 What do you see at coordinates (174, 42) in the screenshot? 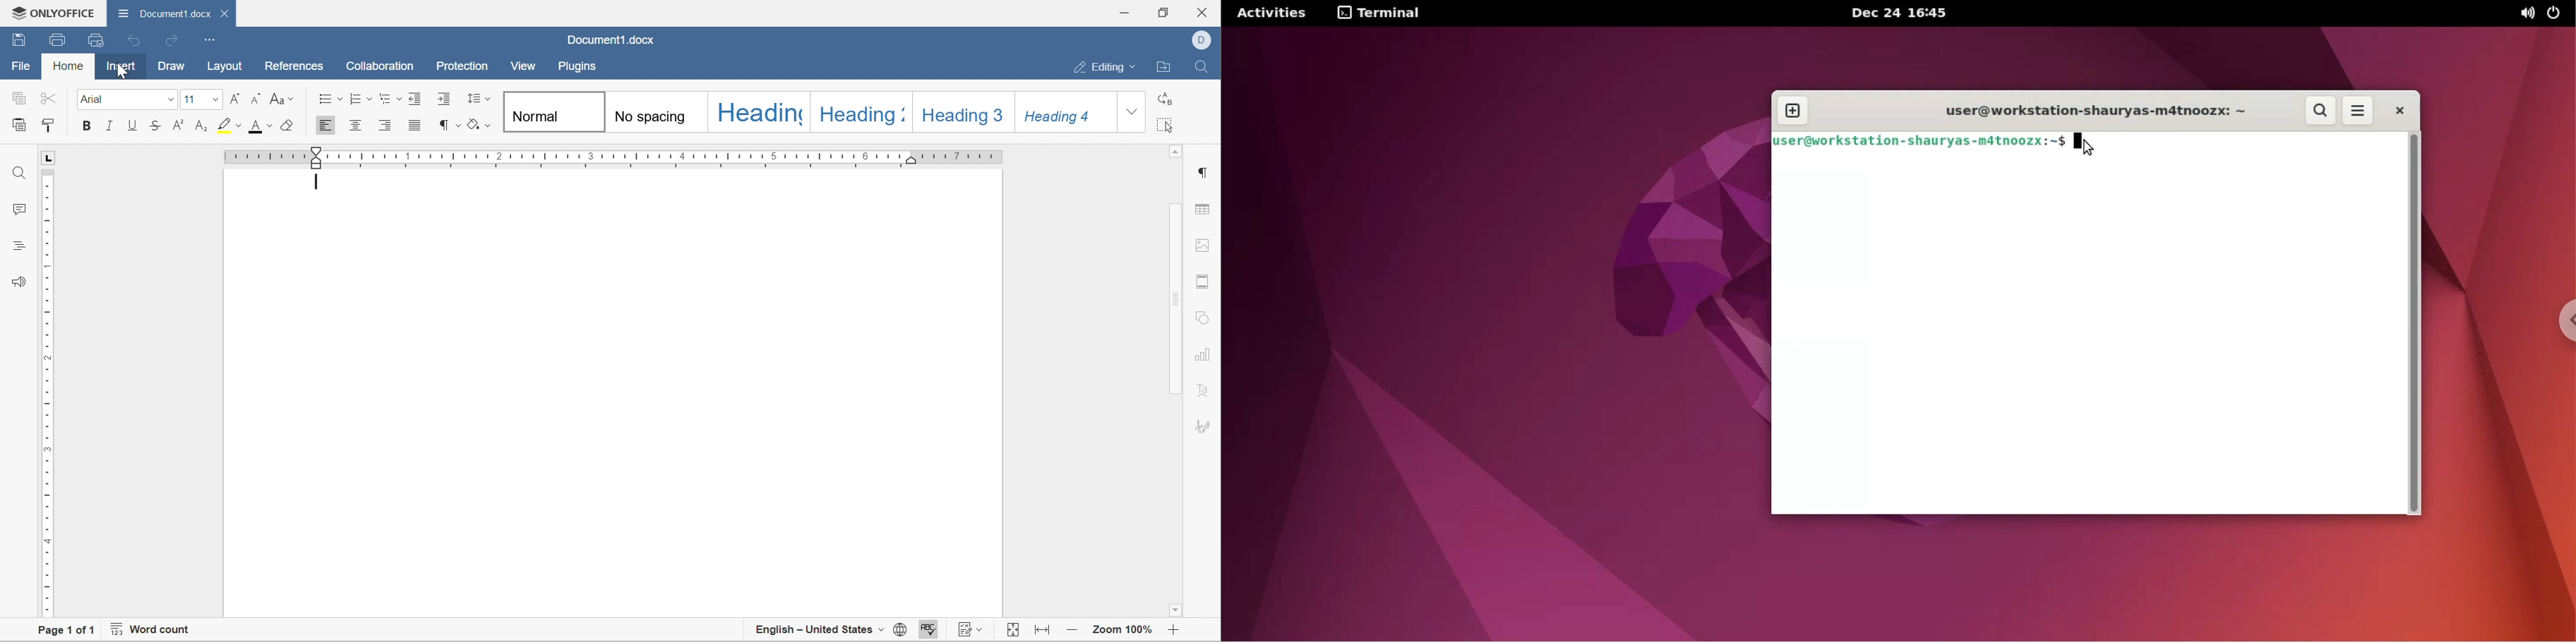
I see `Redo` at bounding box center [174, 42].